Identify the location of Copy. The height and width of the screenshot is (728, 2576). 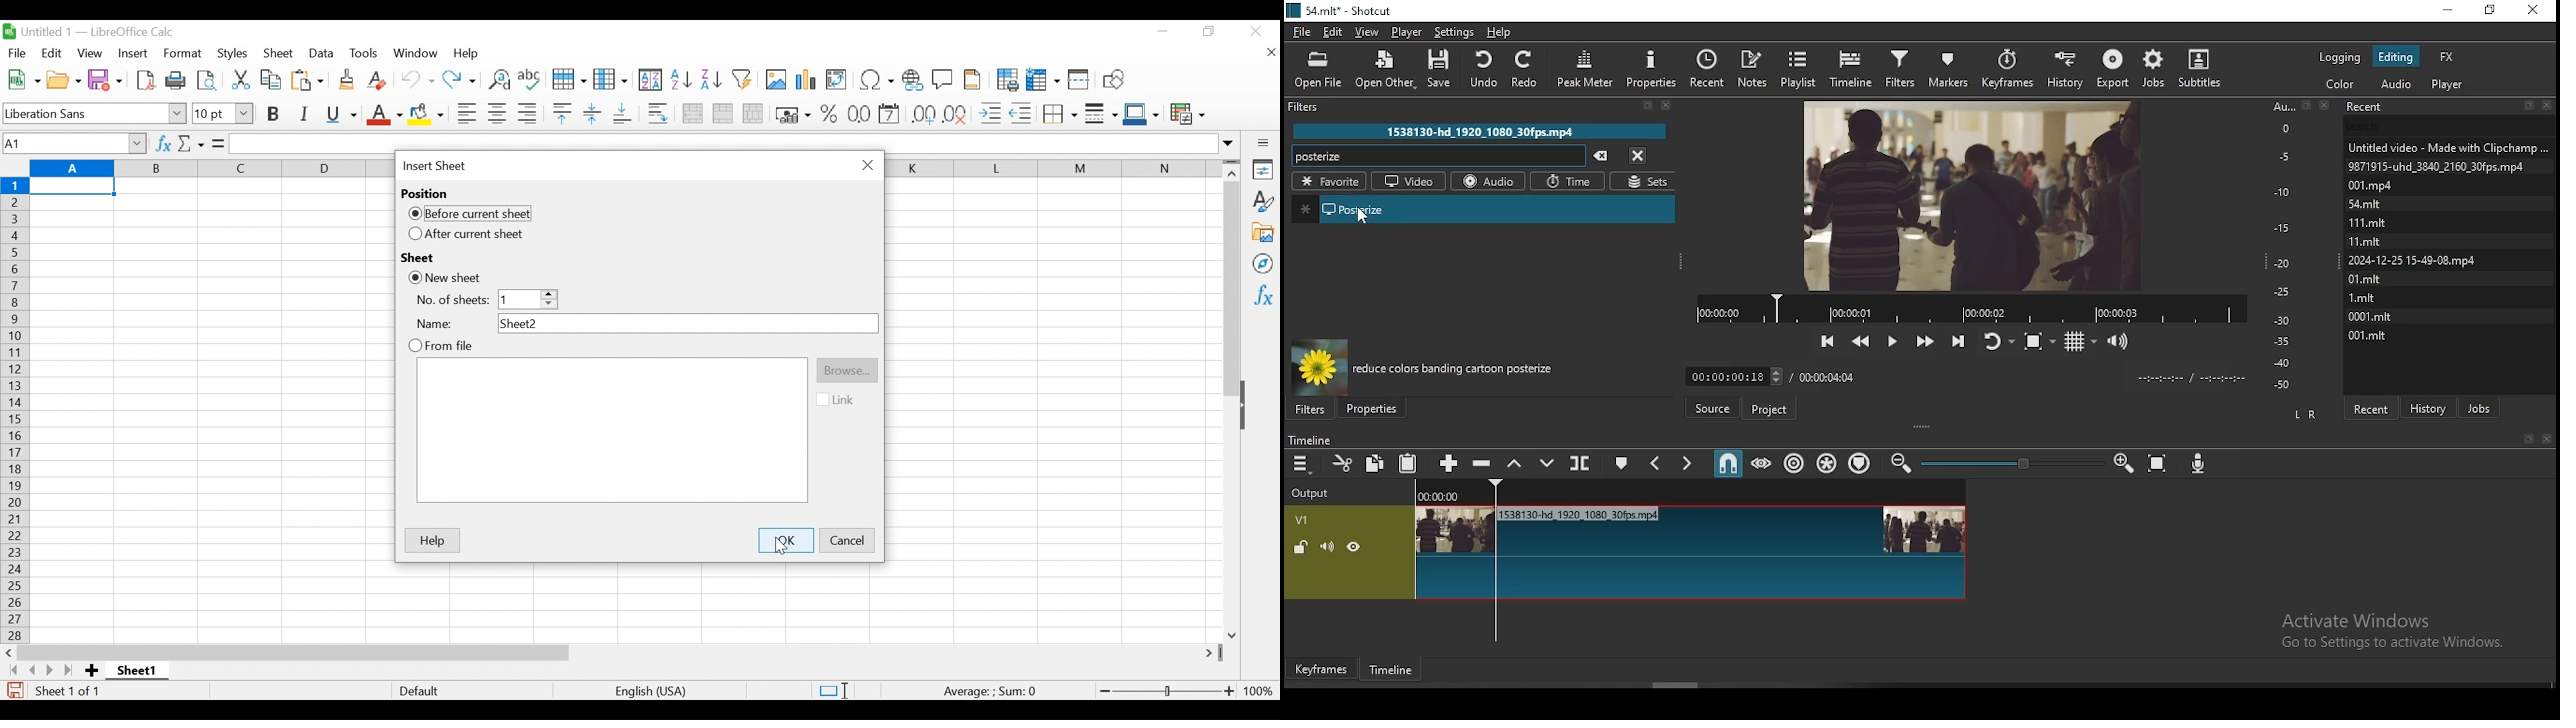
(271, 79).